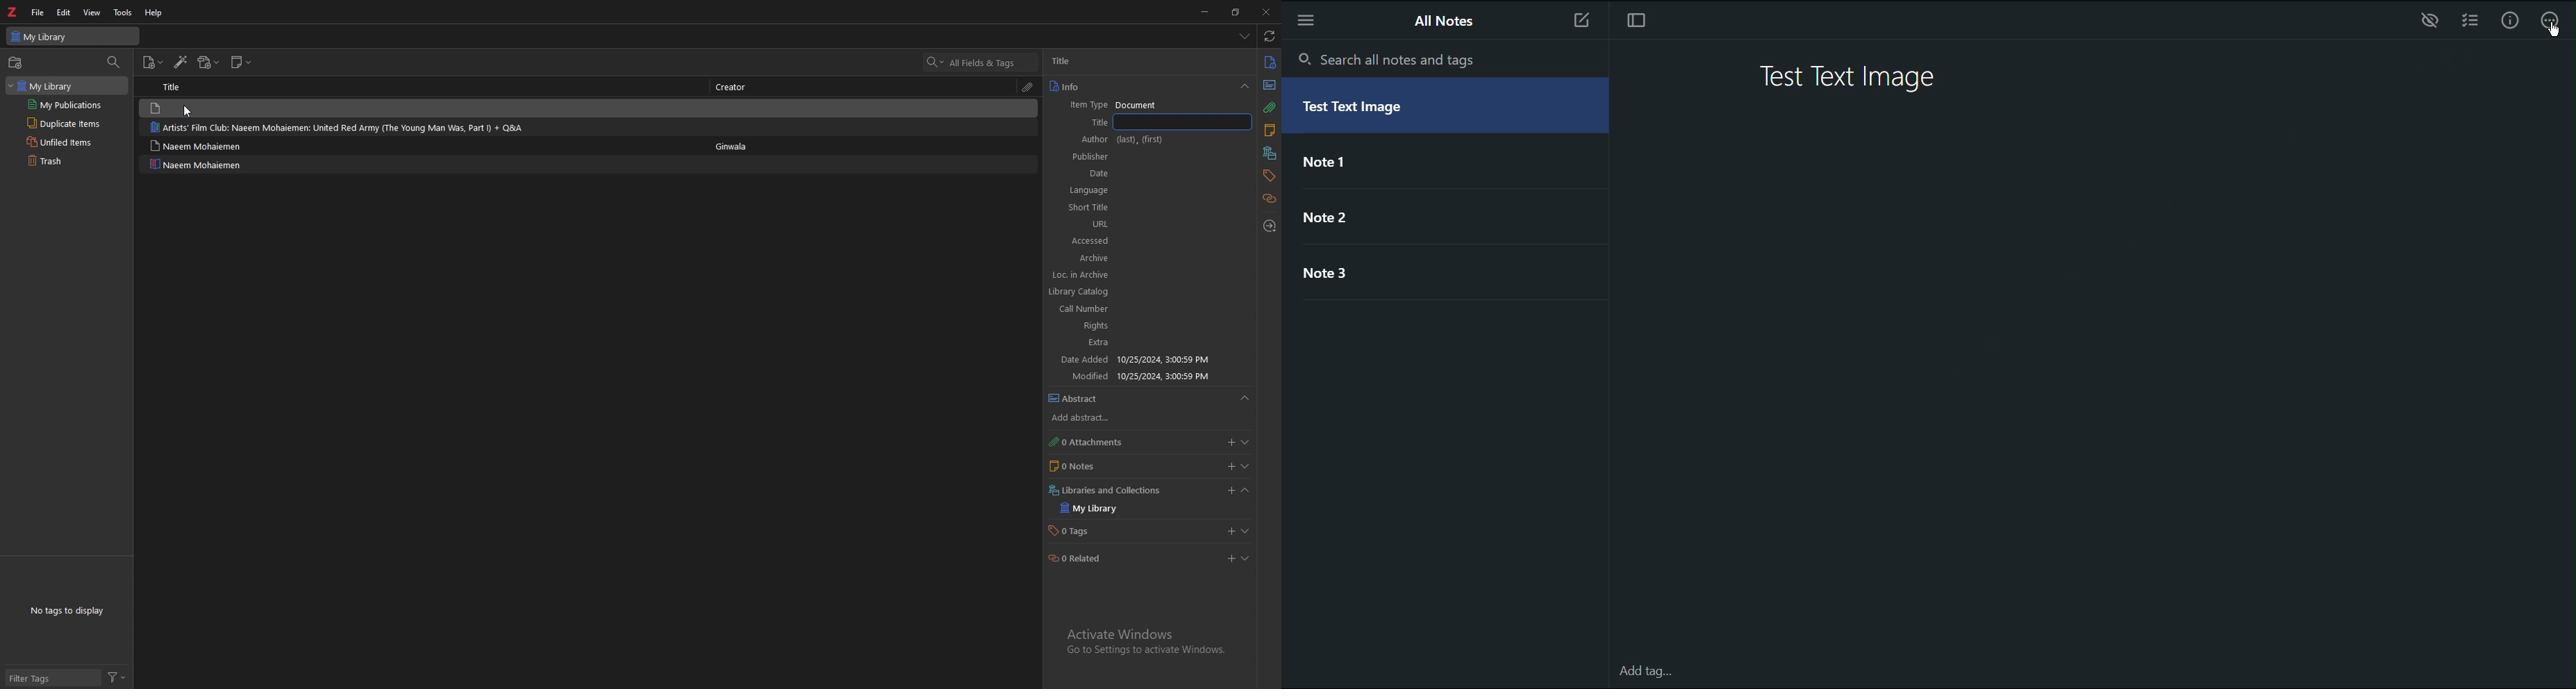 Image resolution: width=2576 pixels, height=700 pixels. Describe the element at coordinates (242, 62) in the screenshot. I see `new note` at that location.